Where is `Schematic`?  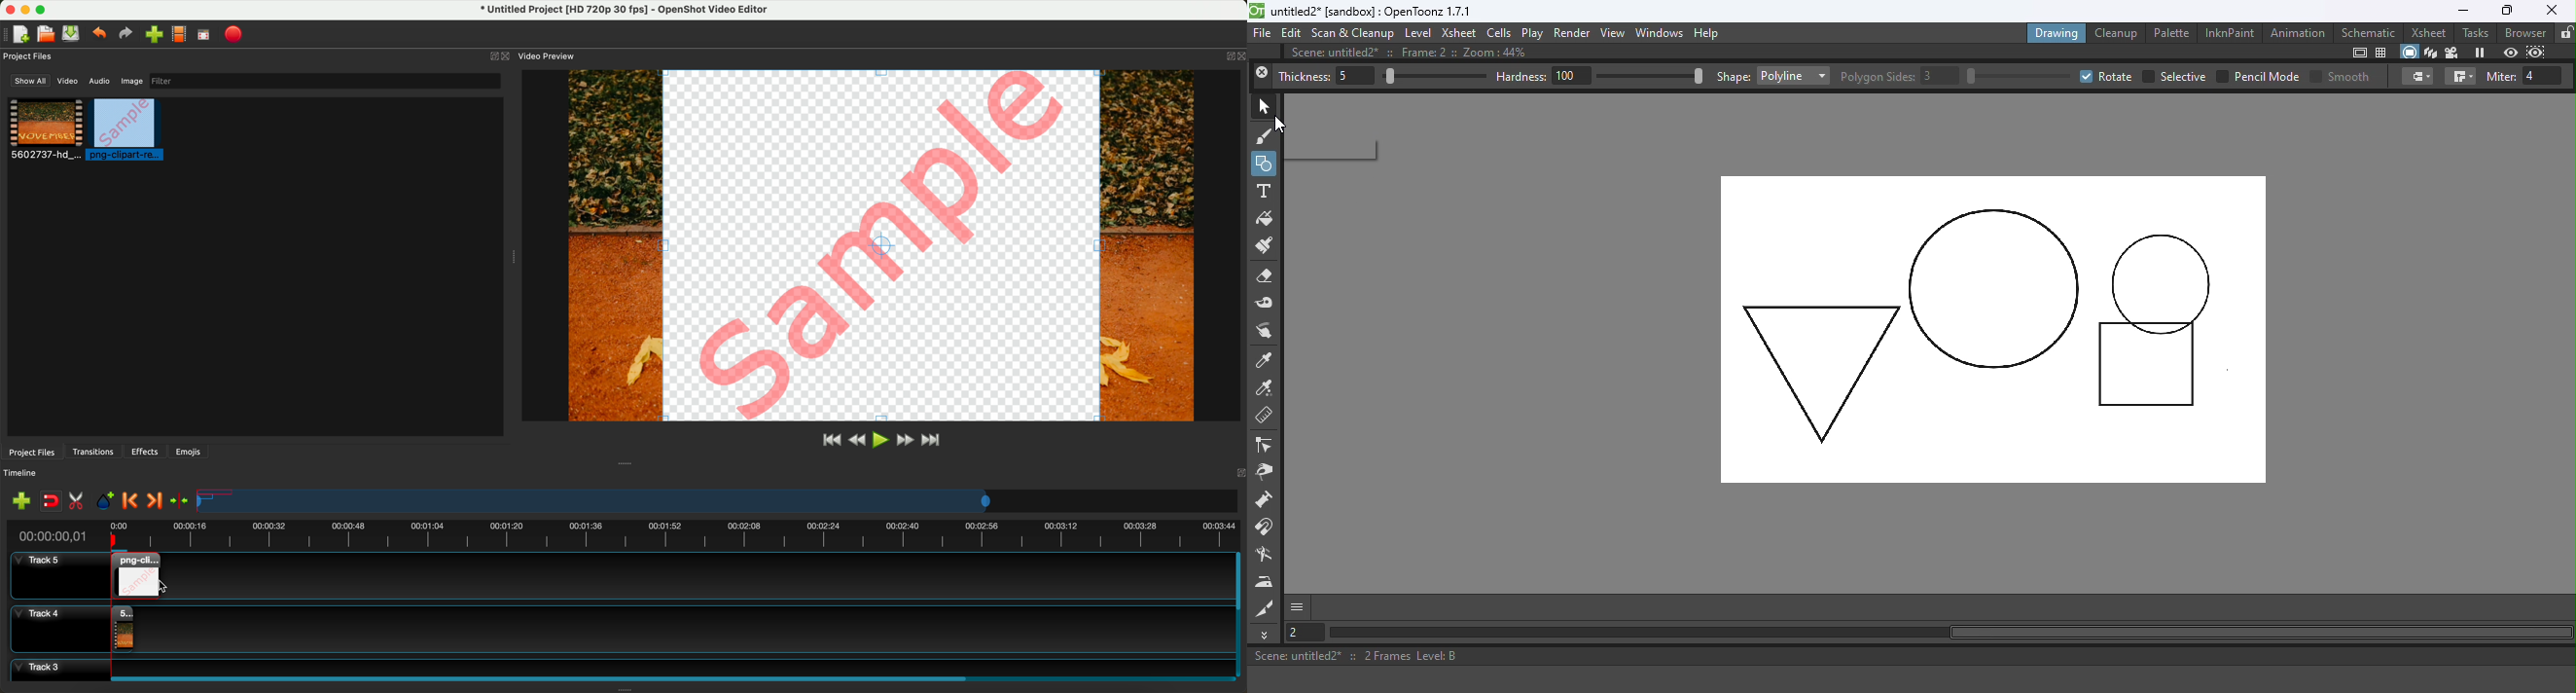 Schematic is located at coordinates (2370, 31).